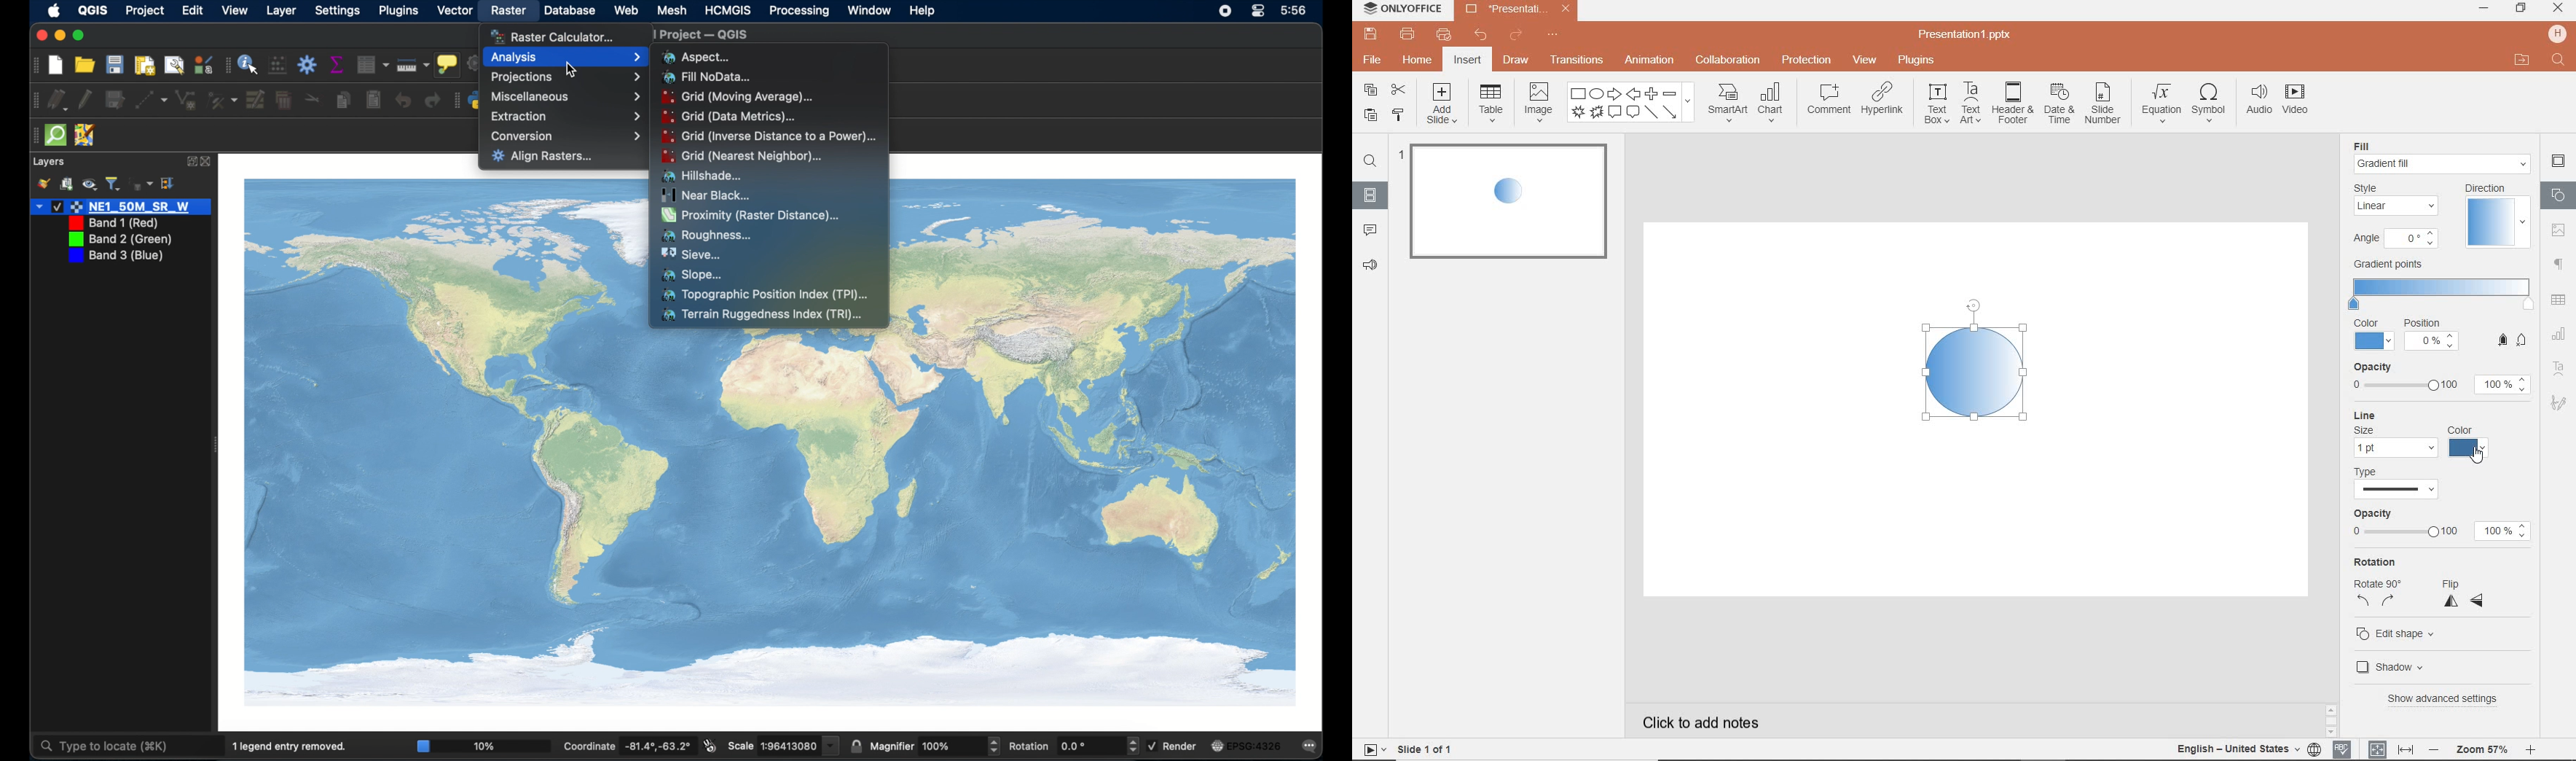  Describe the element at coordinates (1367, 230) in the screenshot. I see `comment` at that location.